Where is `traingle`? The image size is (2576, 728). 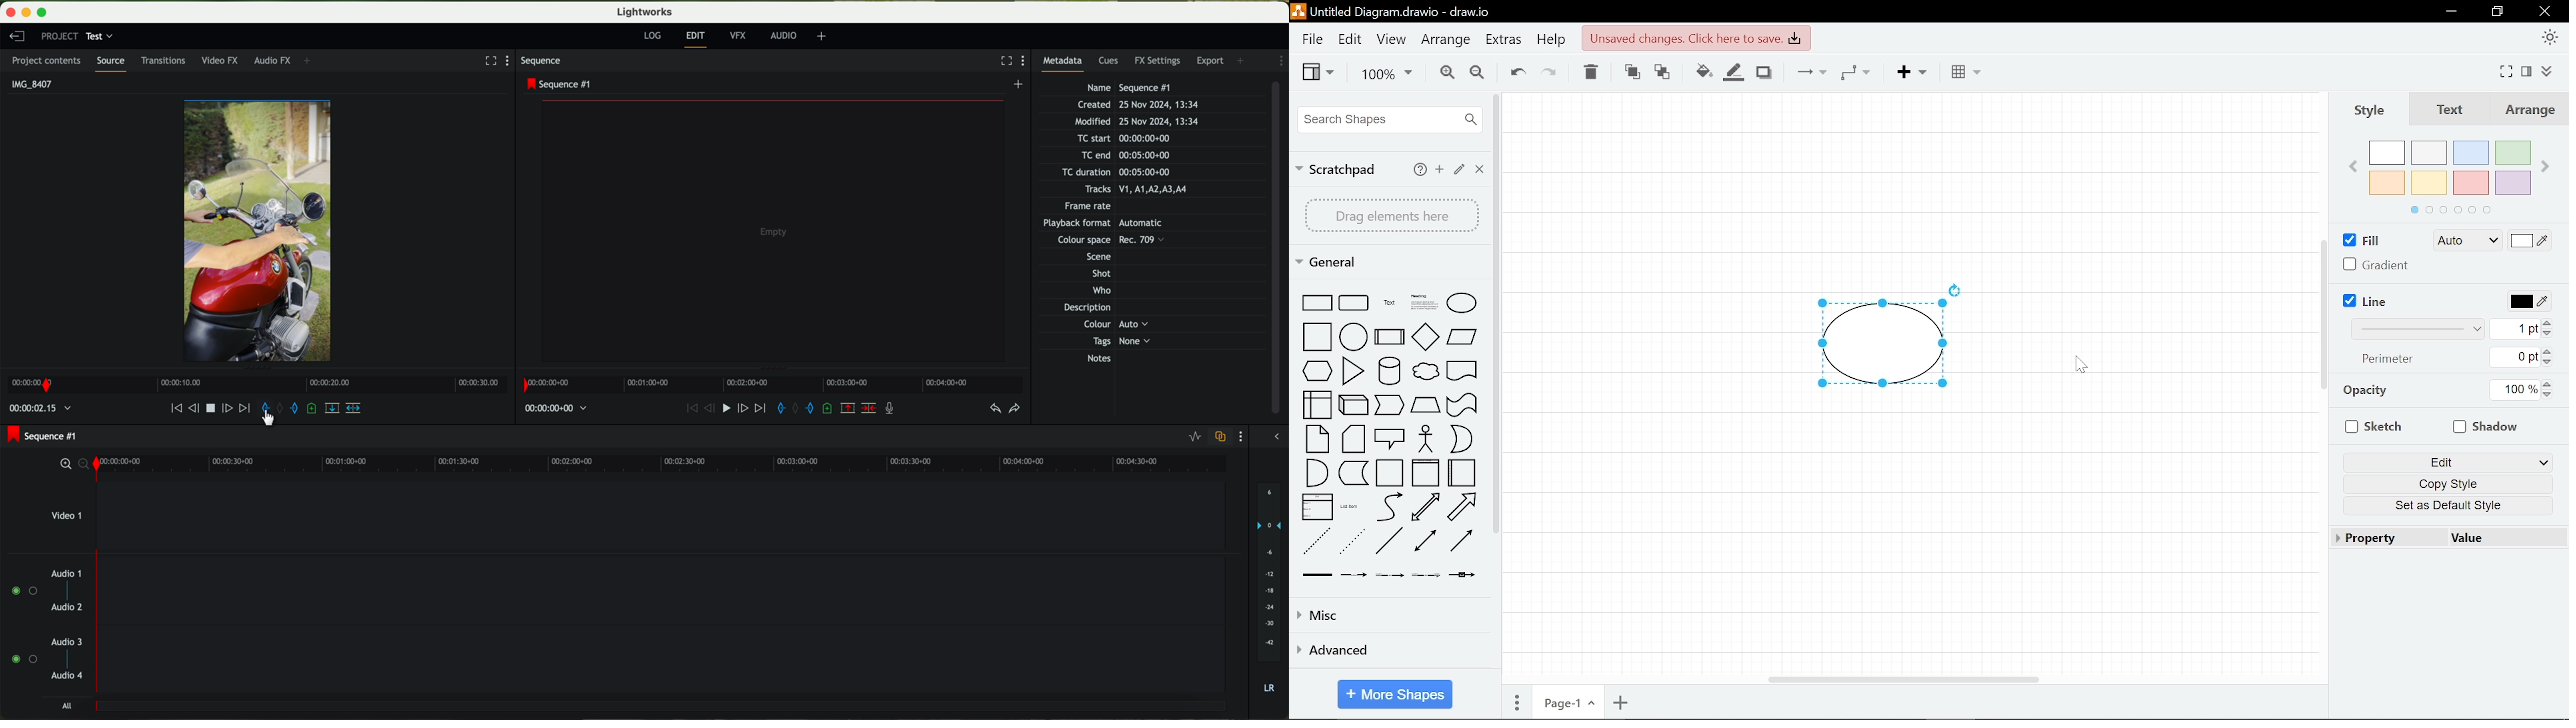
traingle is located at coordinates (1351, 371).